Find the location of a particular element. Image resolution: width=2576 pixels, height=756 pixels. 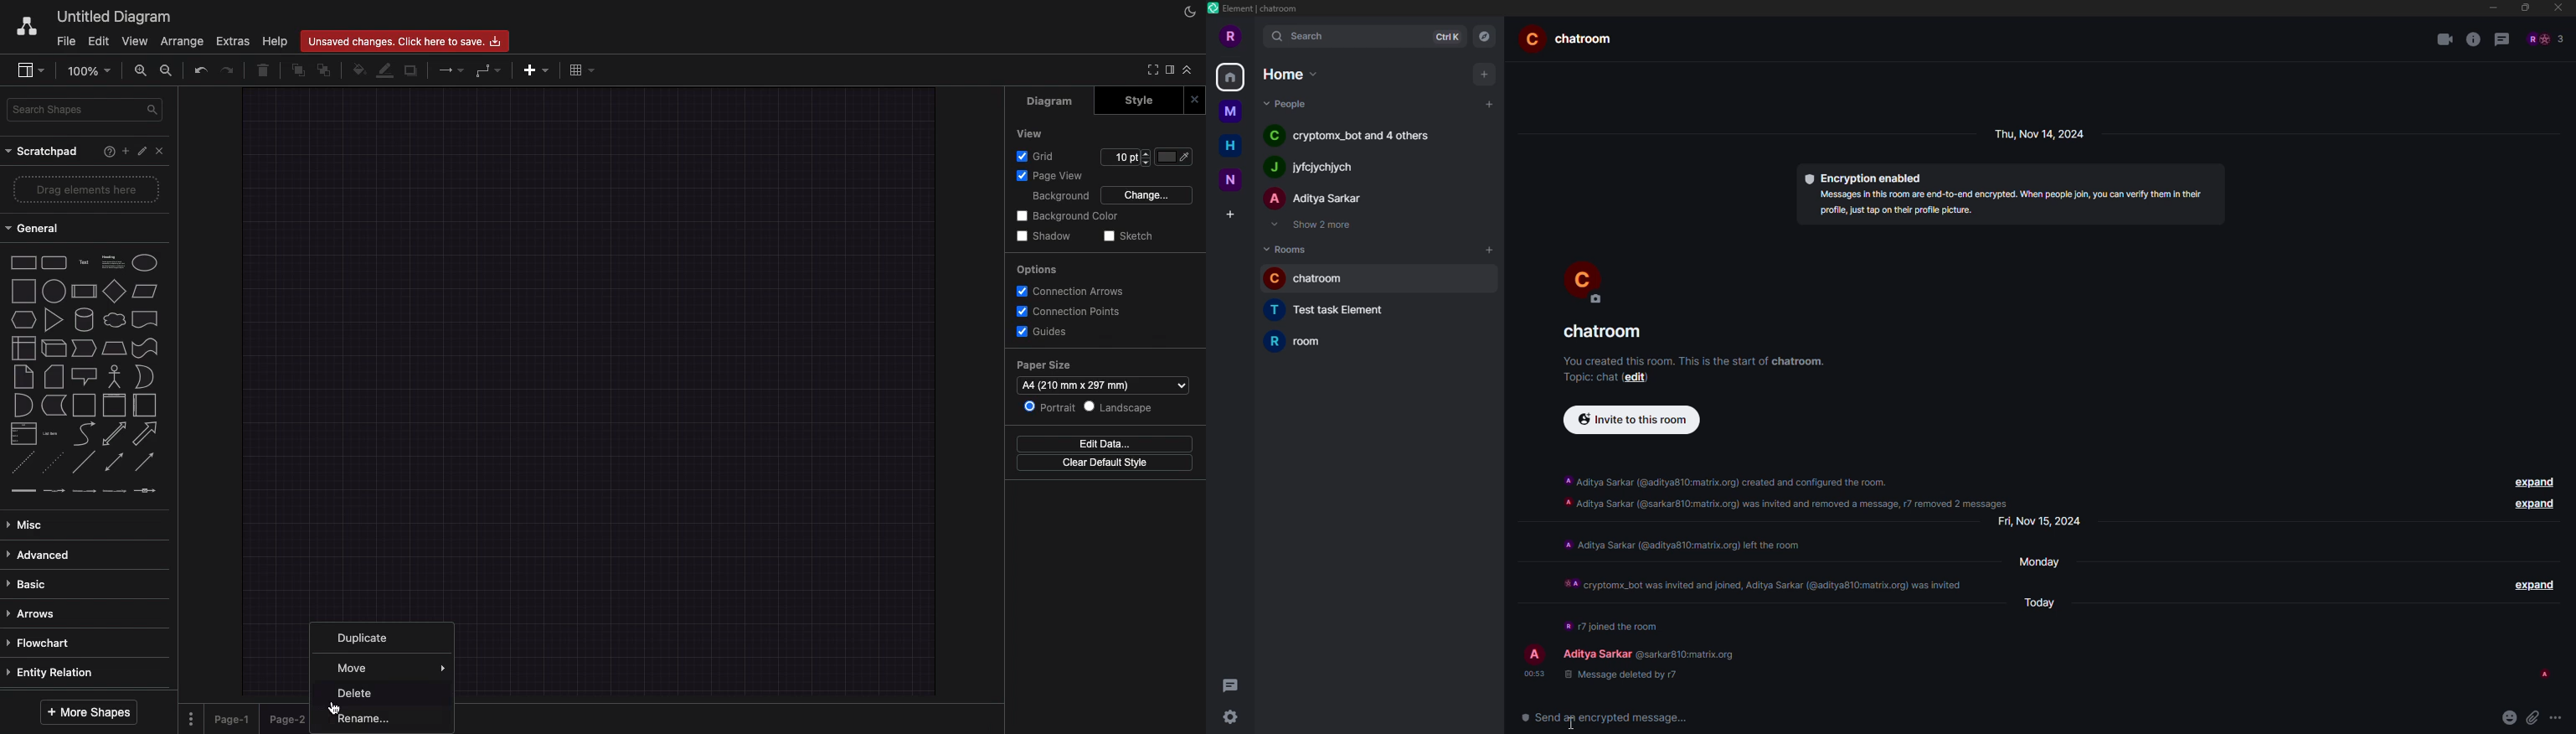

room is located at coordinates (1336, 311).